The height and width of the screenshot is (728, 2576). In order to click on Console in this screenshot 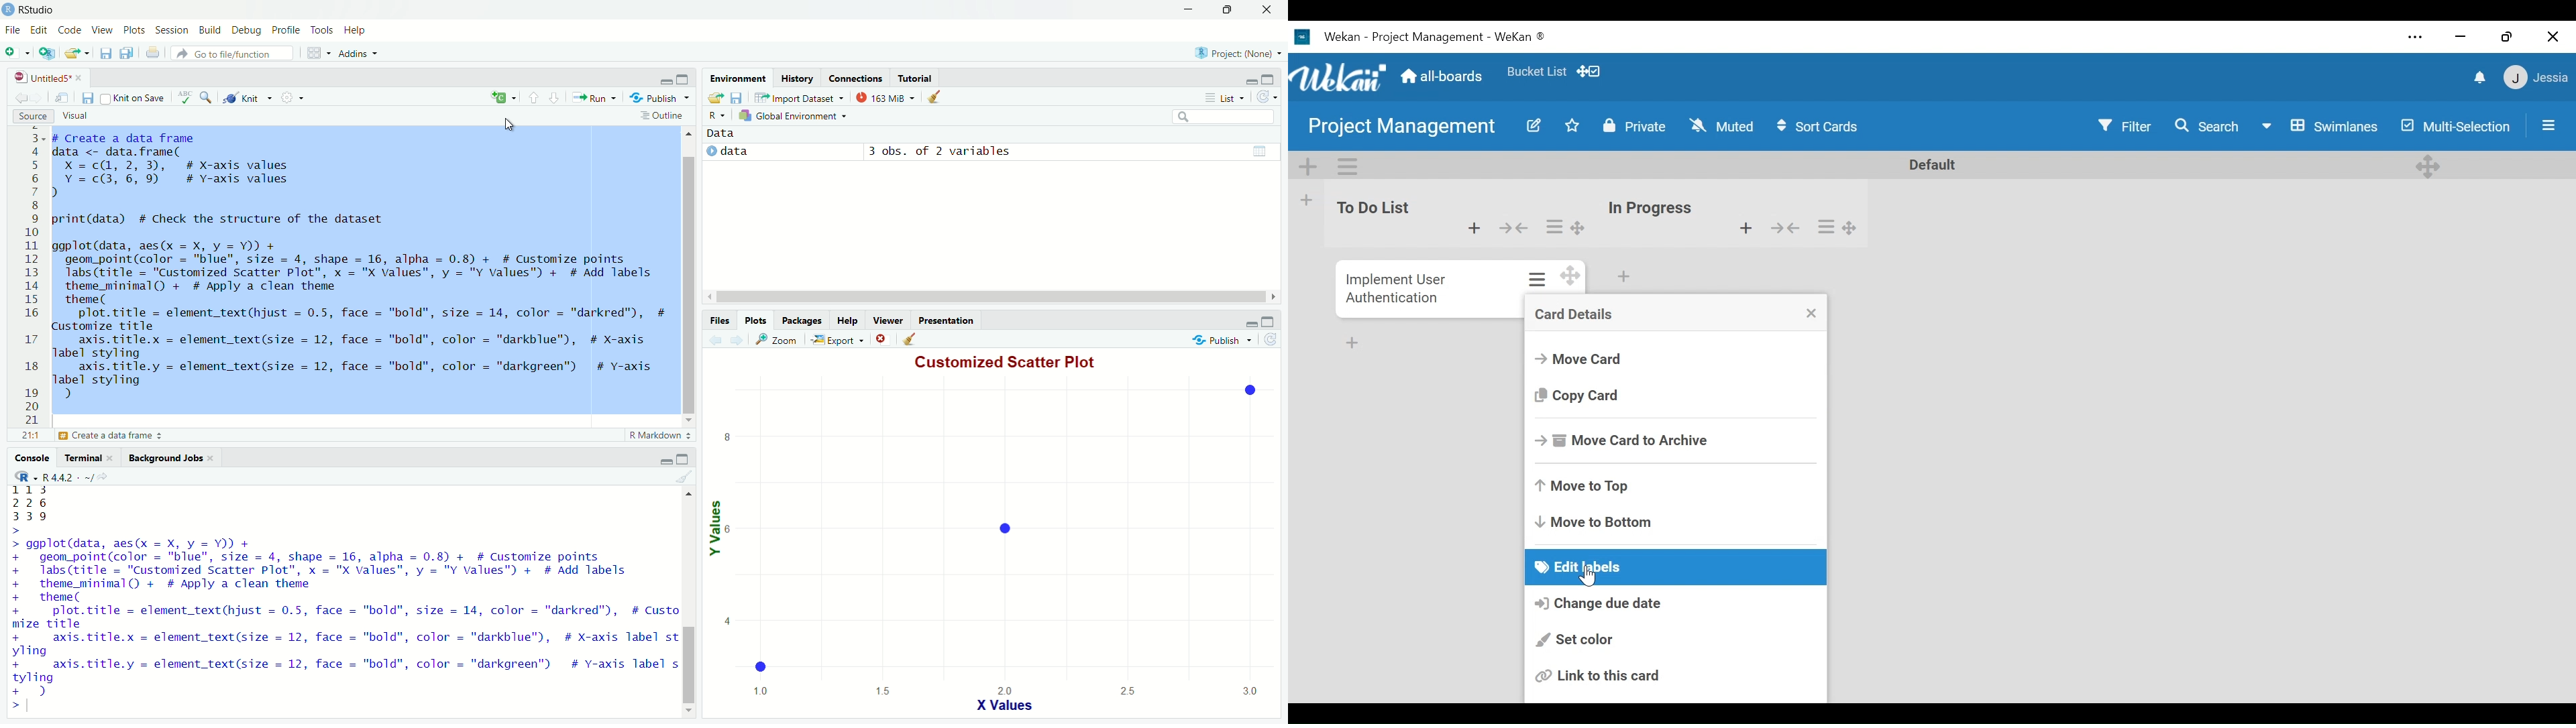, I will do `click(34, 458)`.